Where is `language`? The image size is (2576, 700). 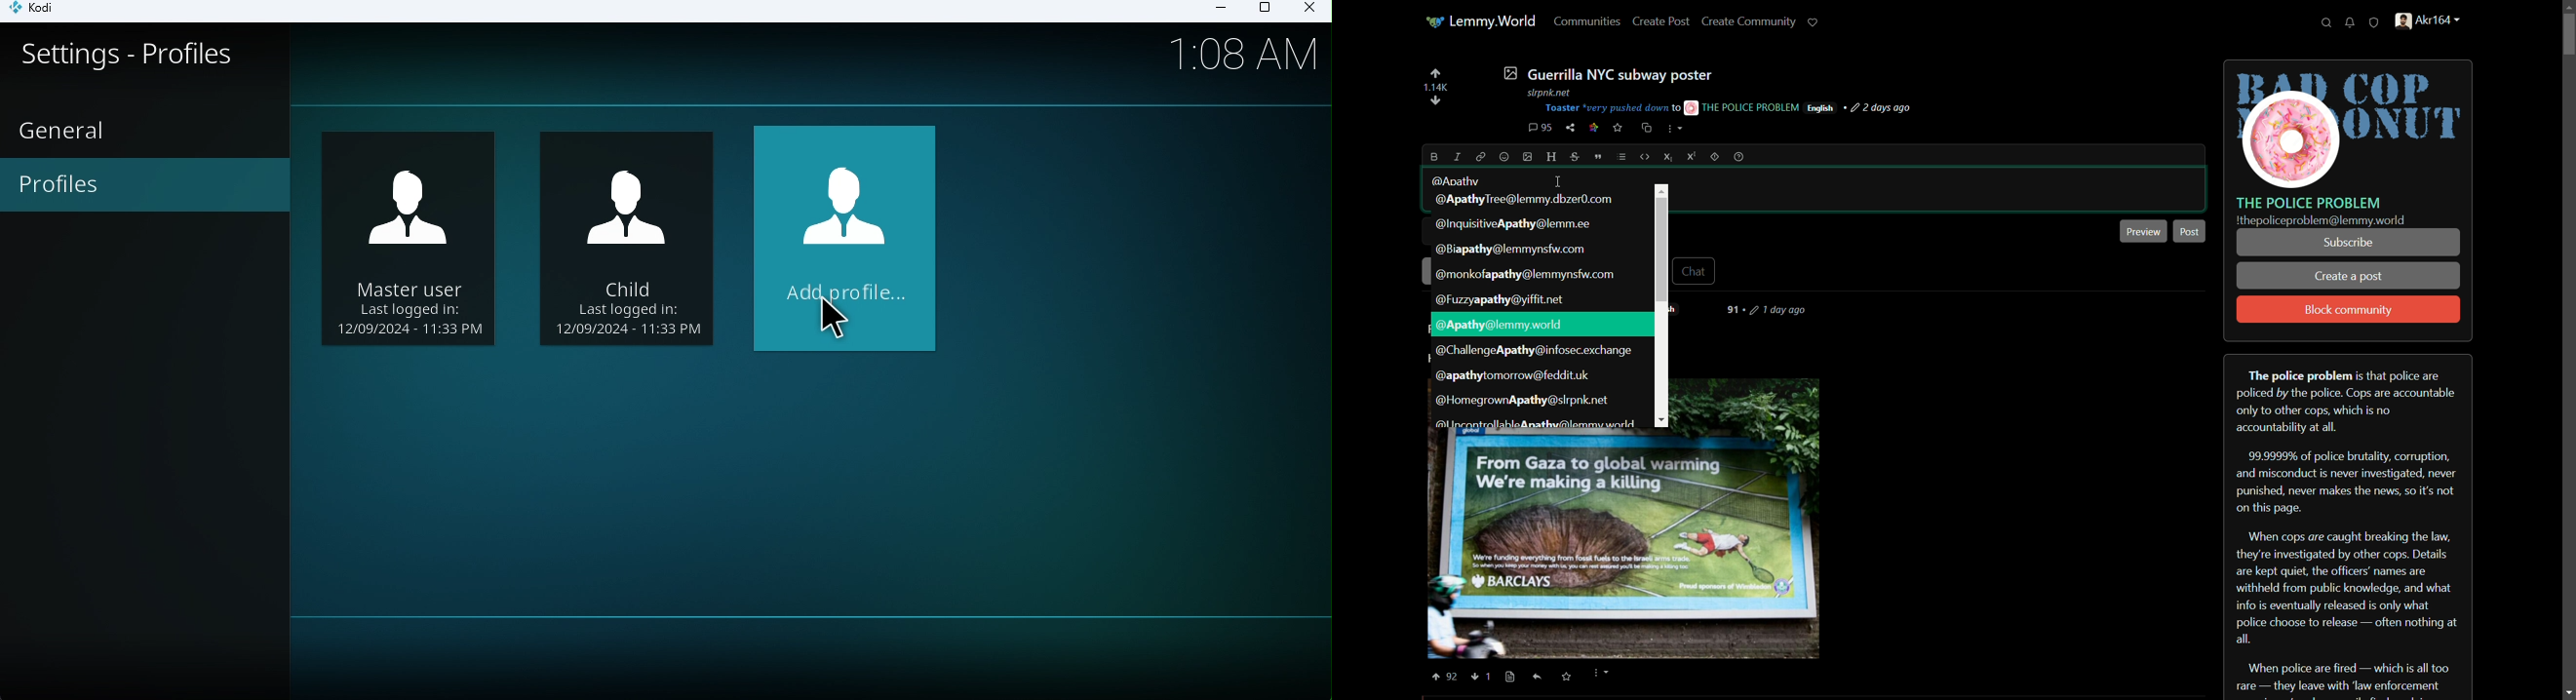 language is located at coordinates (1821, 108).